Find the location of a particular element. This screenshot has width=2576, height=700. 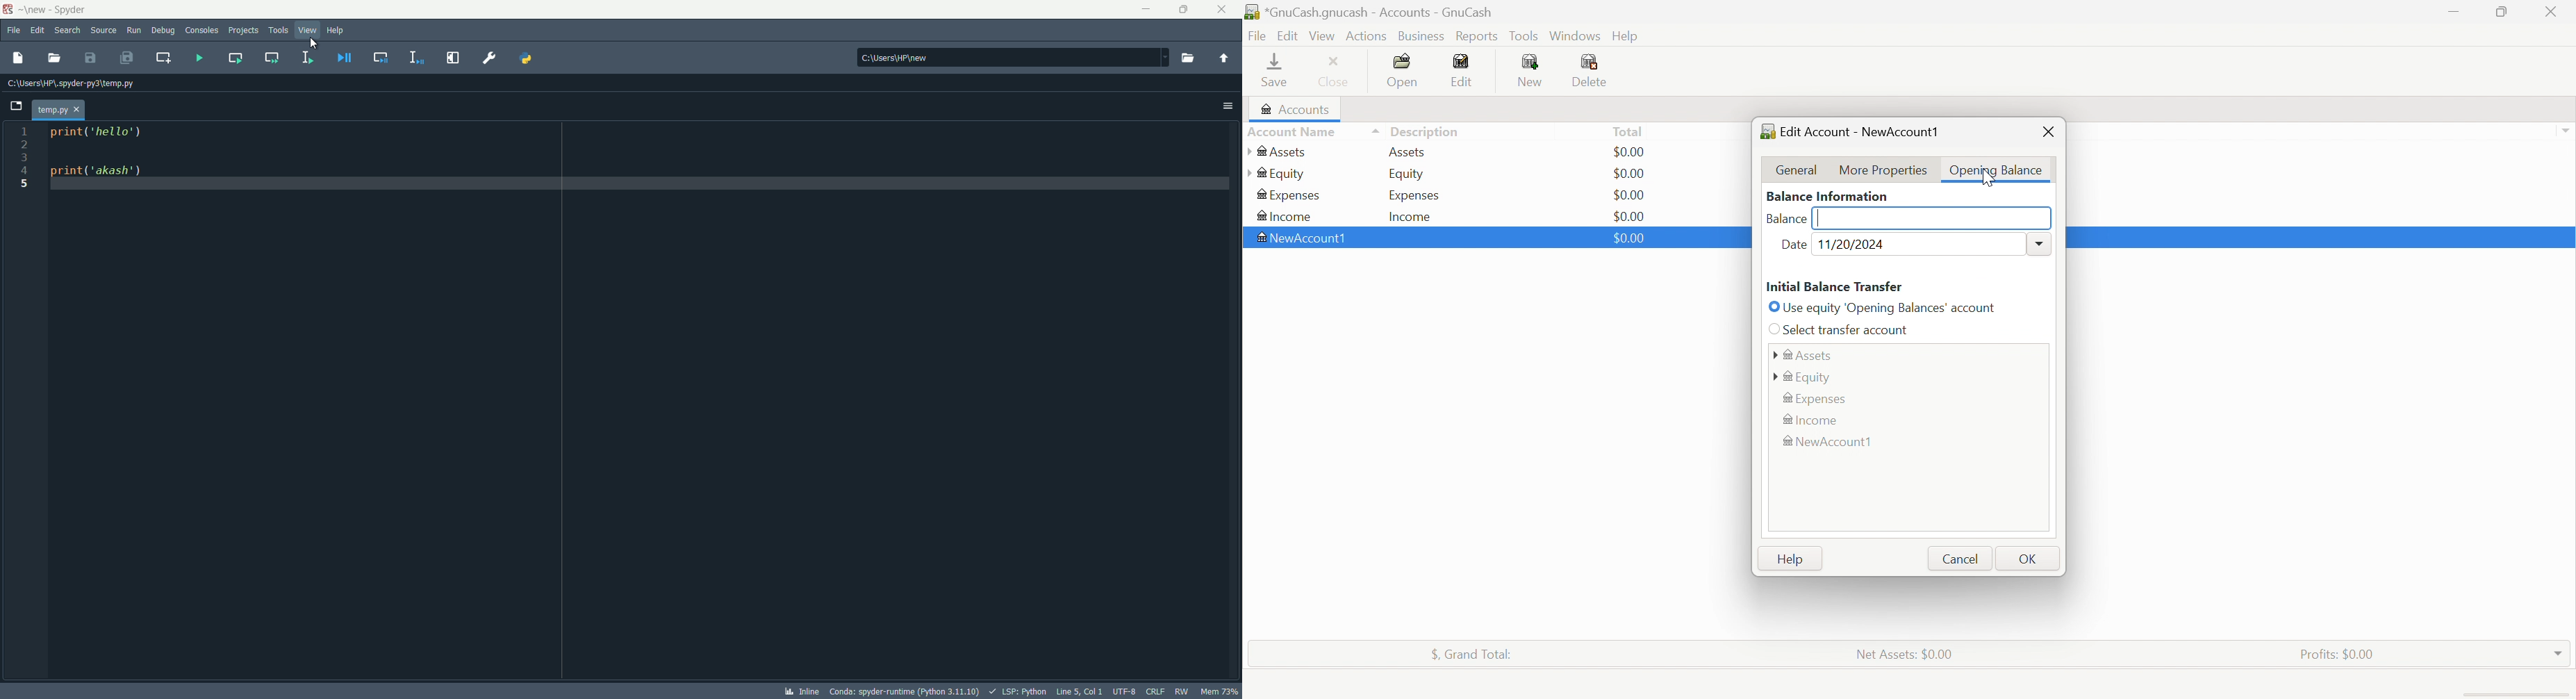

new file is located at coordinates (18, 57).